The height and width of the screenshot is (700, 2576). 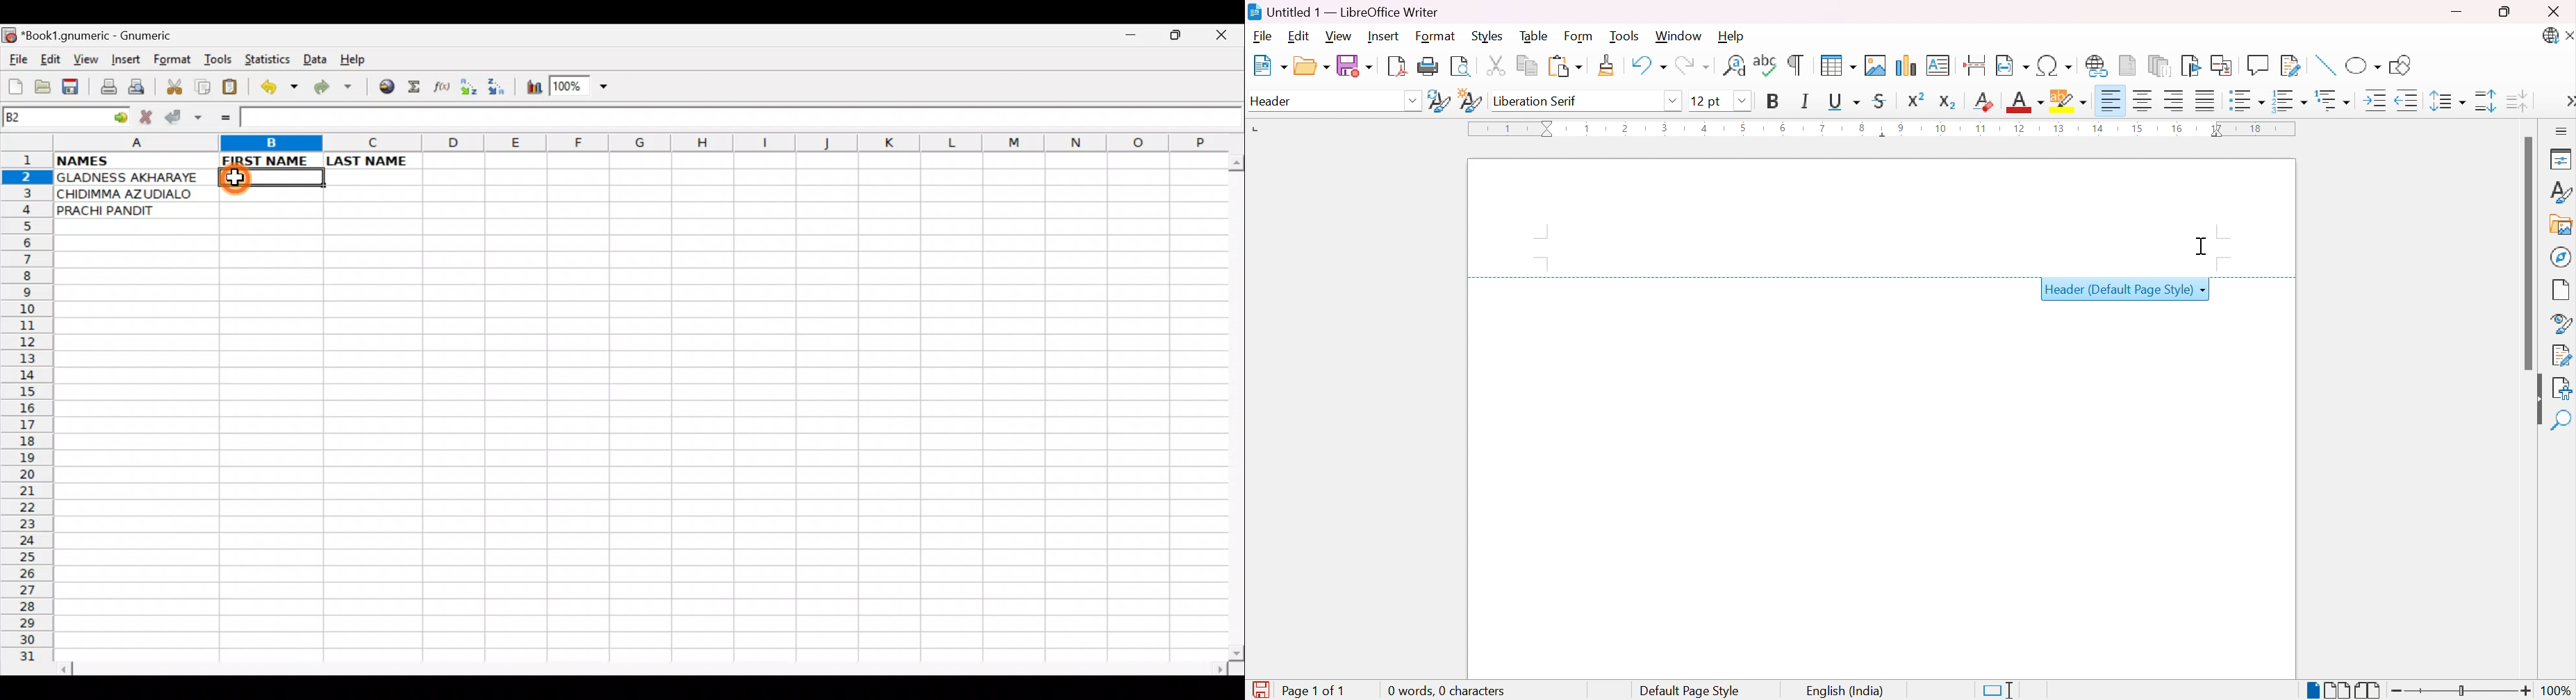 I want to click on View, so click(x=1337, y=37).